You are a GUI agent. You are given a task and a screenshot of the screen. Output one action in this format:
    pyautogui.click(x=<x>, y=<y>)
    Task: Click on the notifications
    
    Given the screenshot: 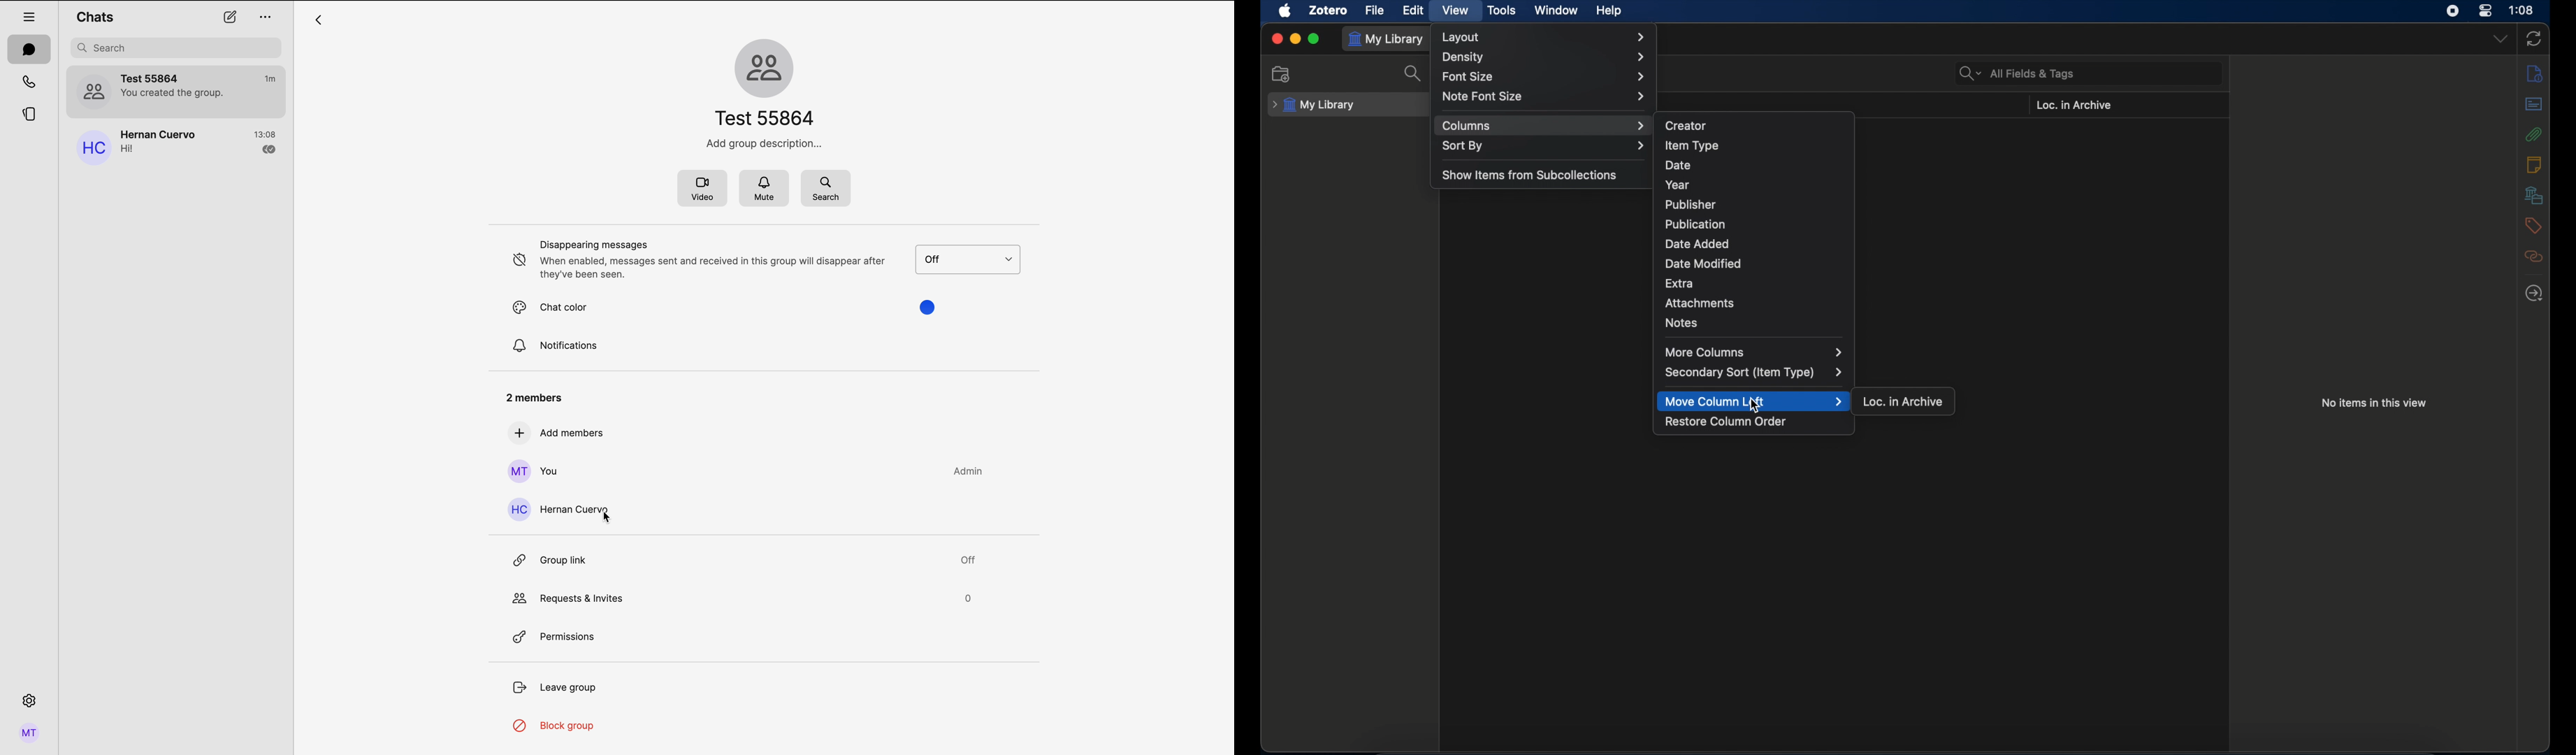 What is the action you would take?
    pyautogui.click(x=555, y=346)
    